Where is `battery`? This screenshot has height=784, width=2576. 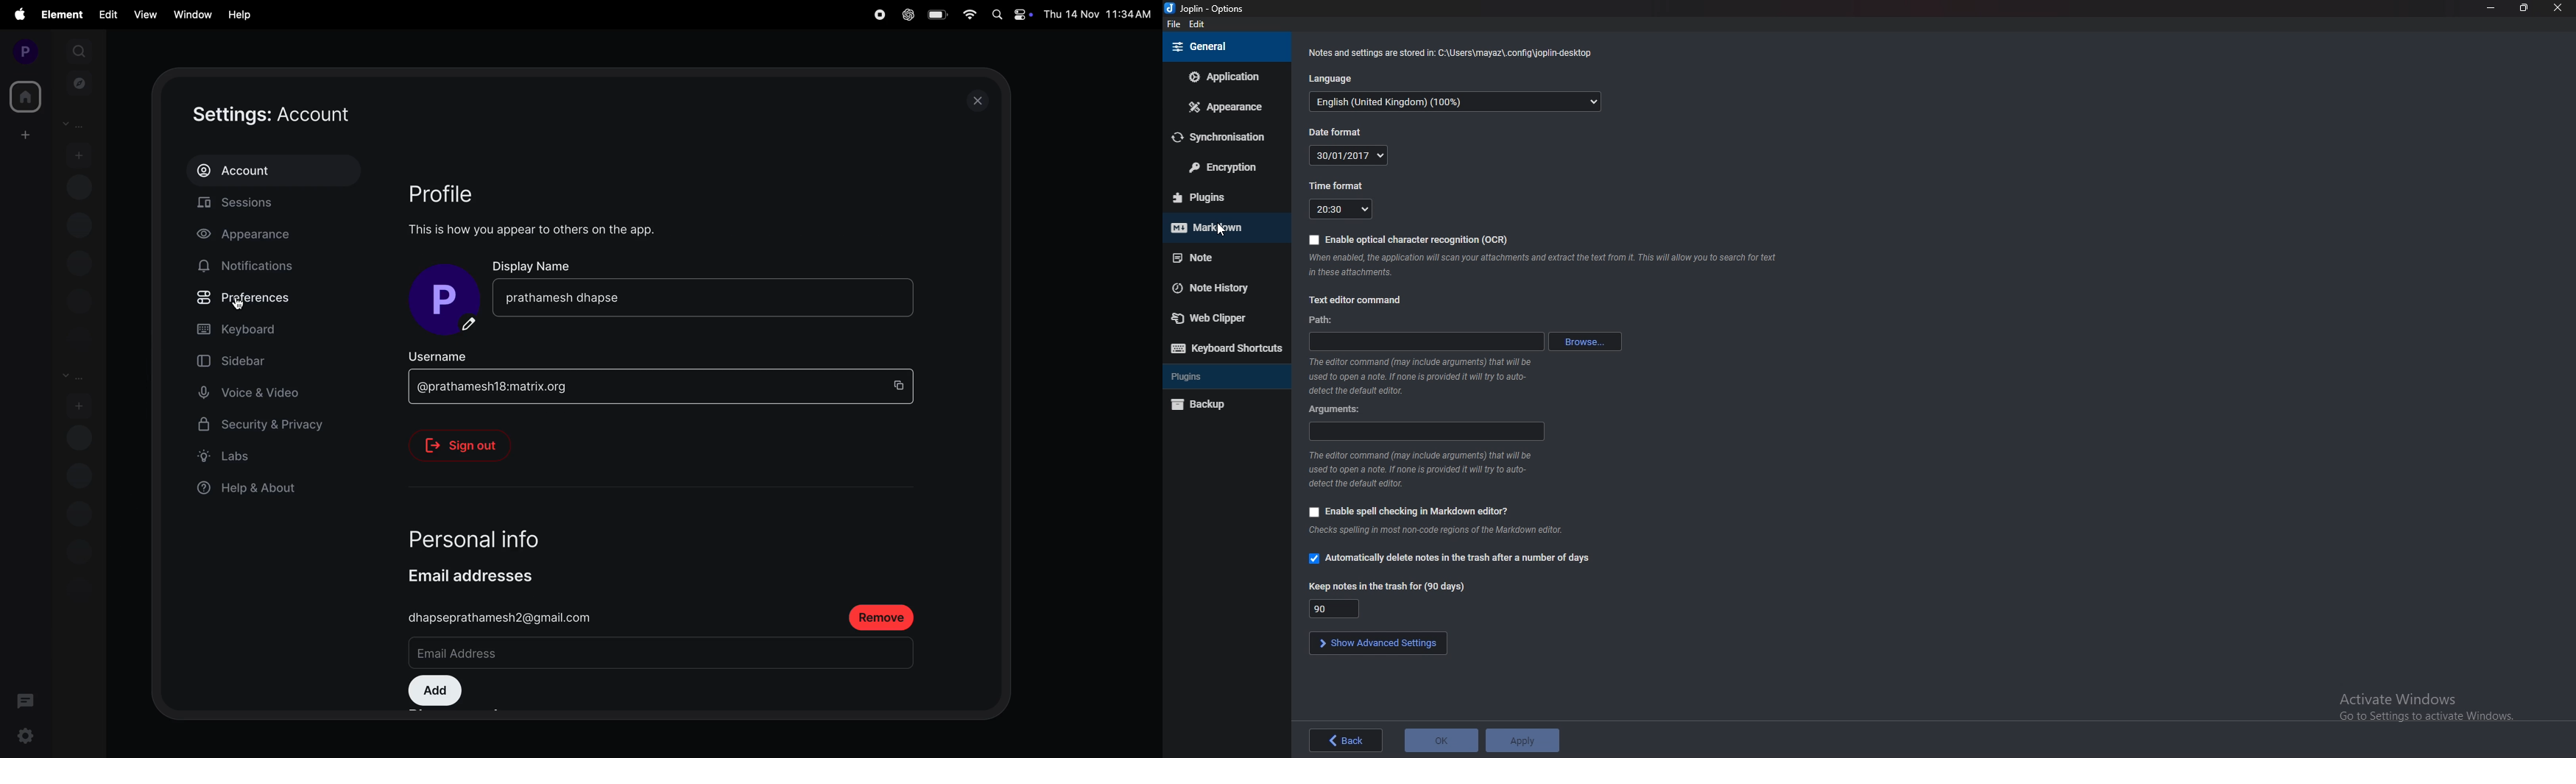 battery is located at coordinates (936, 15).